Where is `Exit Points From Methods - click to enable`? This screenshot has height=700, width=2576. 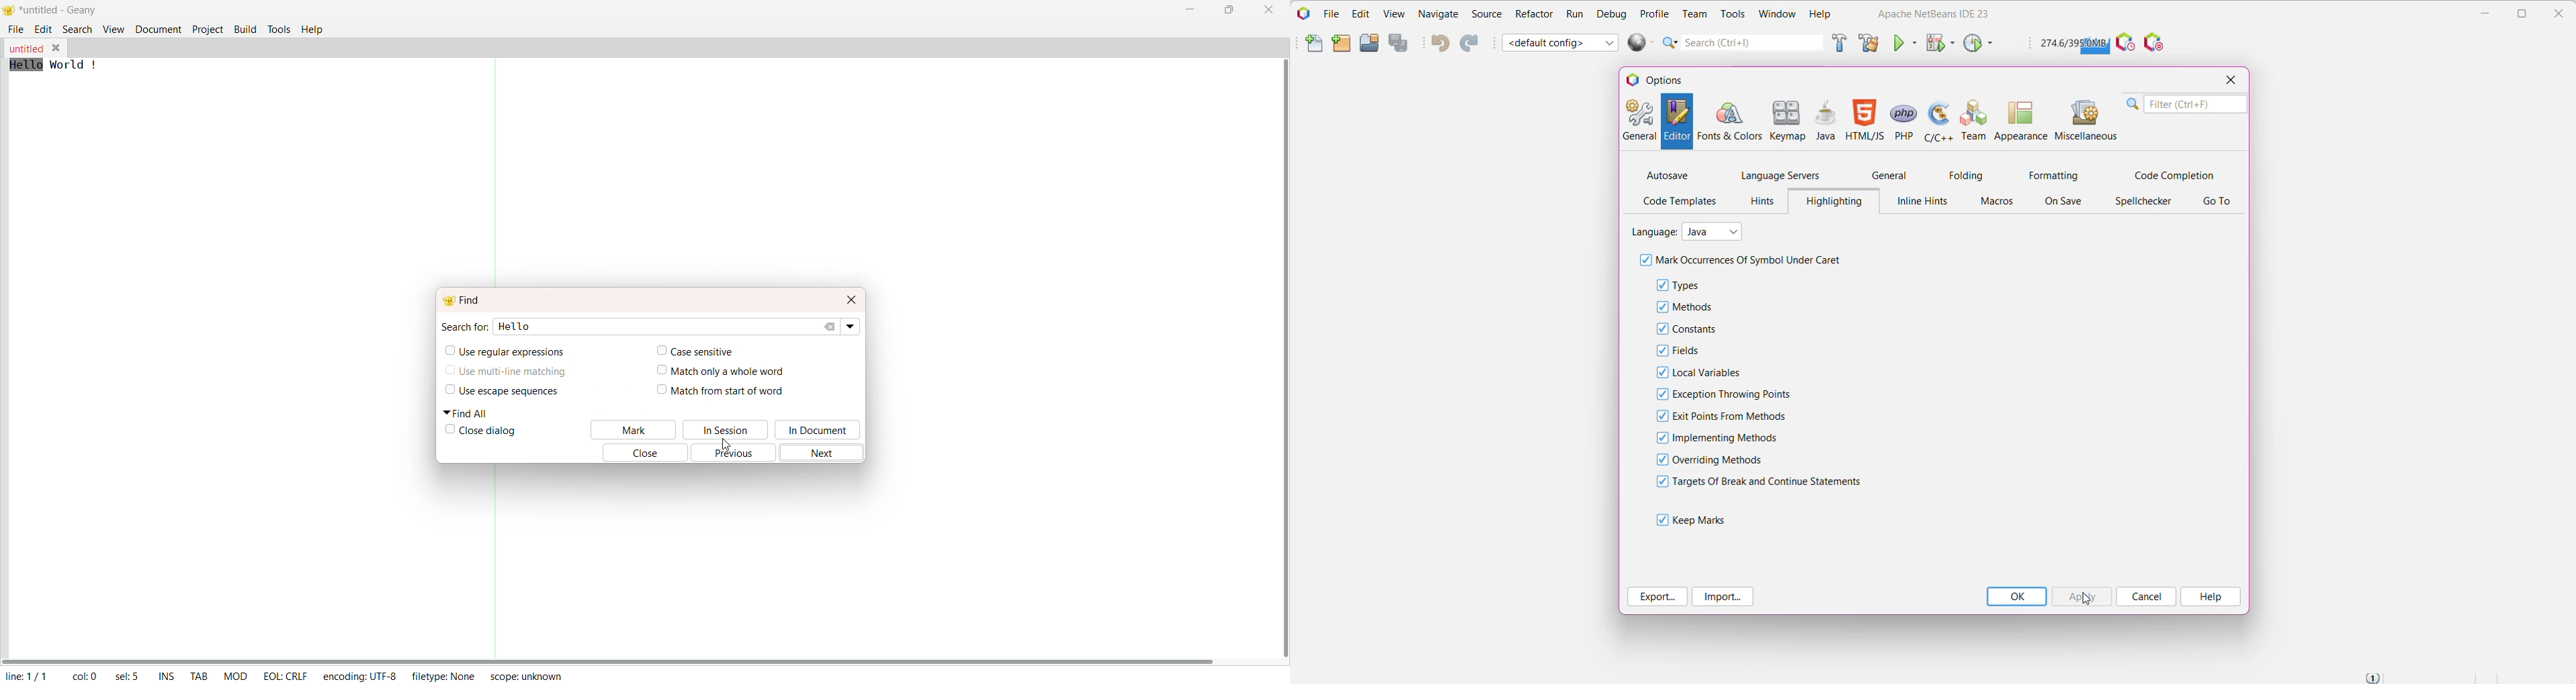 Exit Points From Methods - click to enable is located at coordinates (1729, 416).